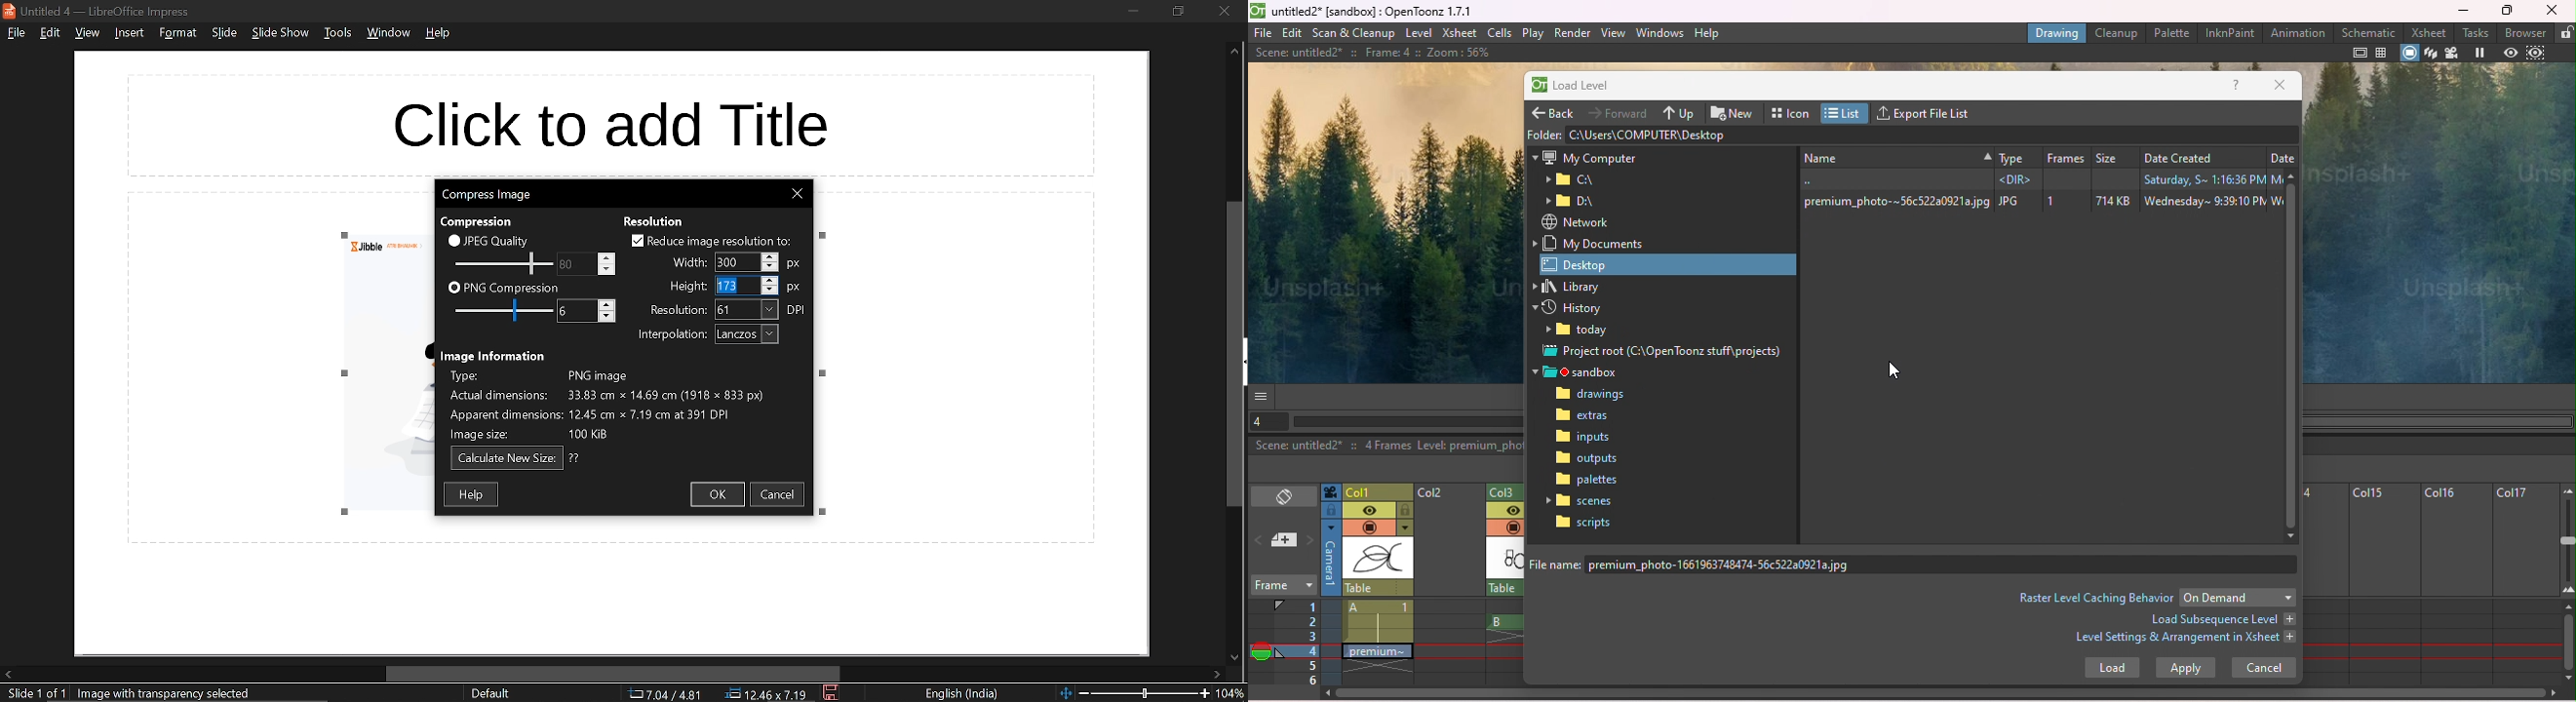  Describe the element at coordinates (2478, 32) in the screenshot. I see `tasks` at that location.